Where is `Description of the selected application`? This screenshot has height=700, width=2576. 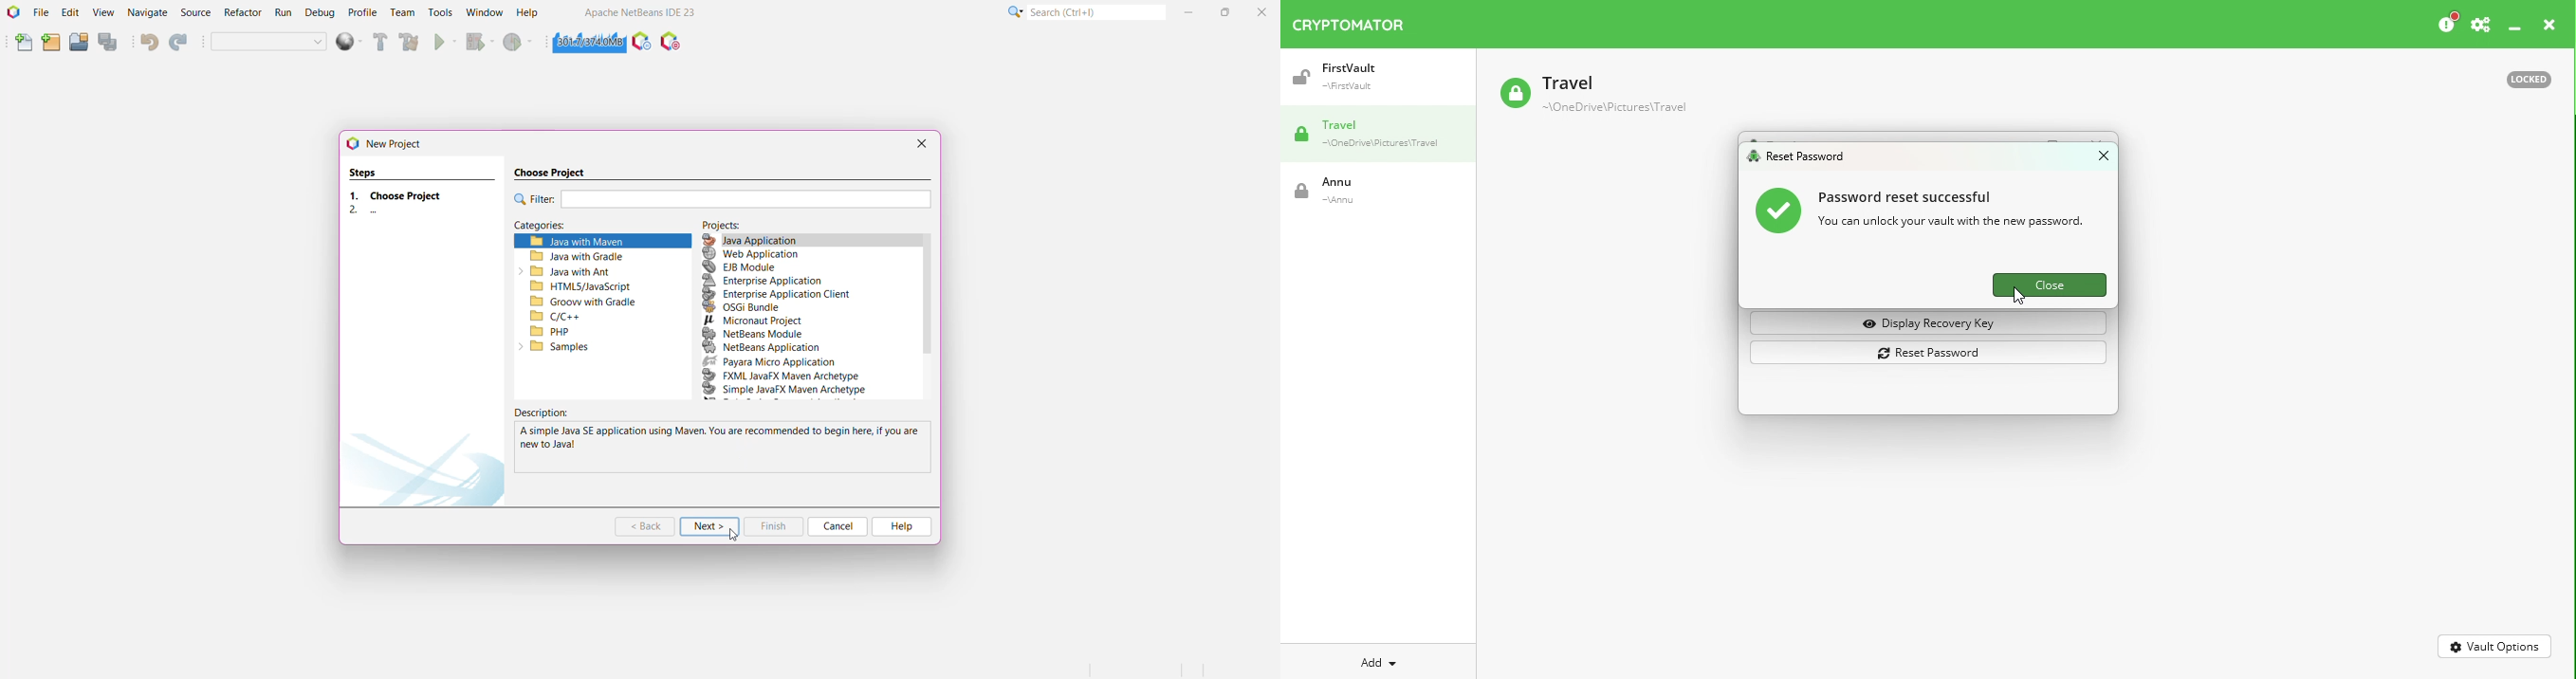
Description of the selected application is located at coordinates (721, 447).